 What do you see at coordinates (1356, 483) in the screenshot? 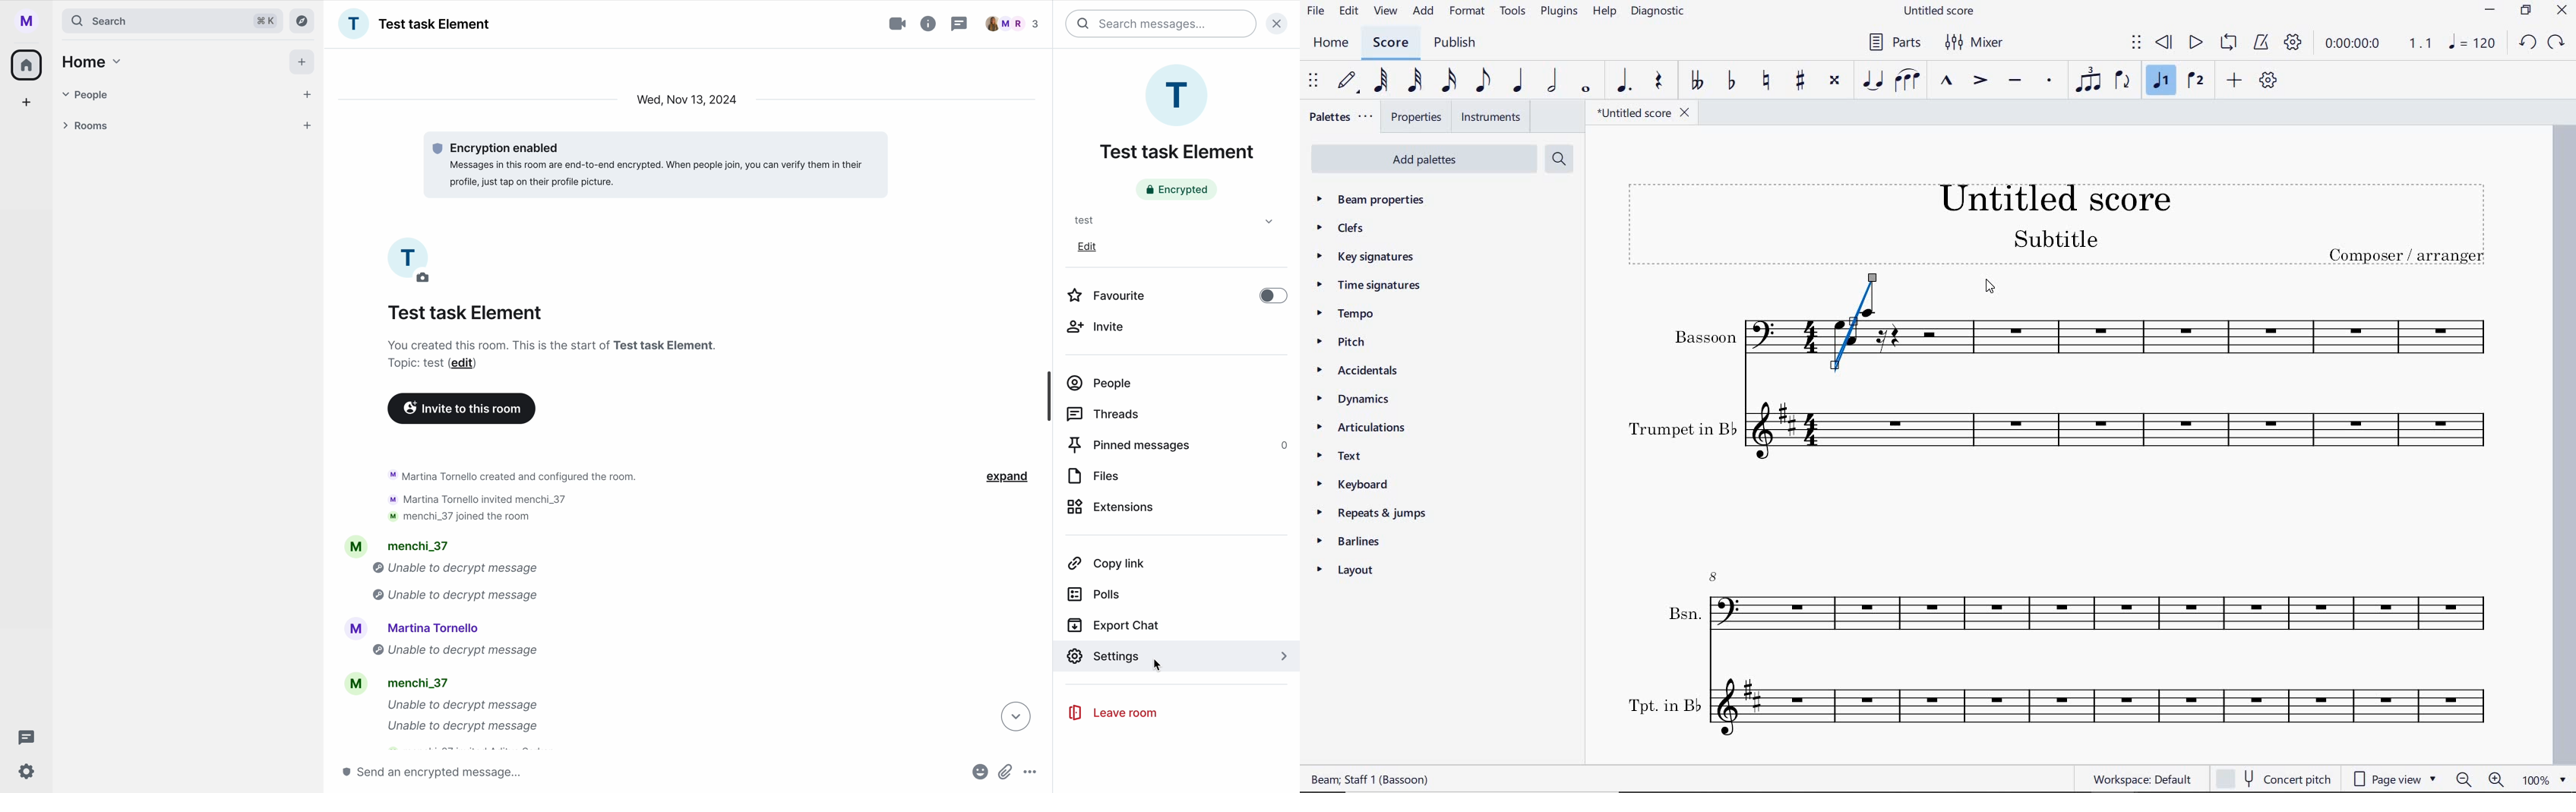
I see `keyboard` at bounding box center [1356, 483].